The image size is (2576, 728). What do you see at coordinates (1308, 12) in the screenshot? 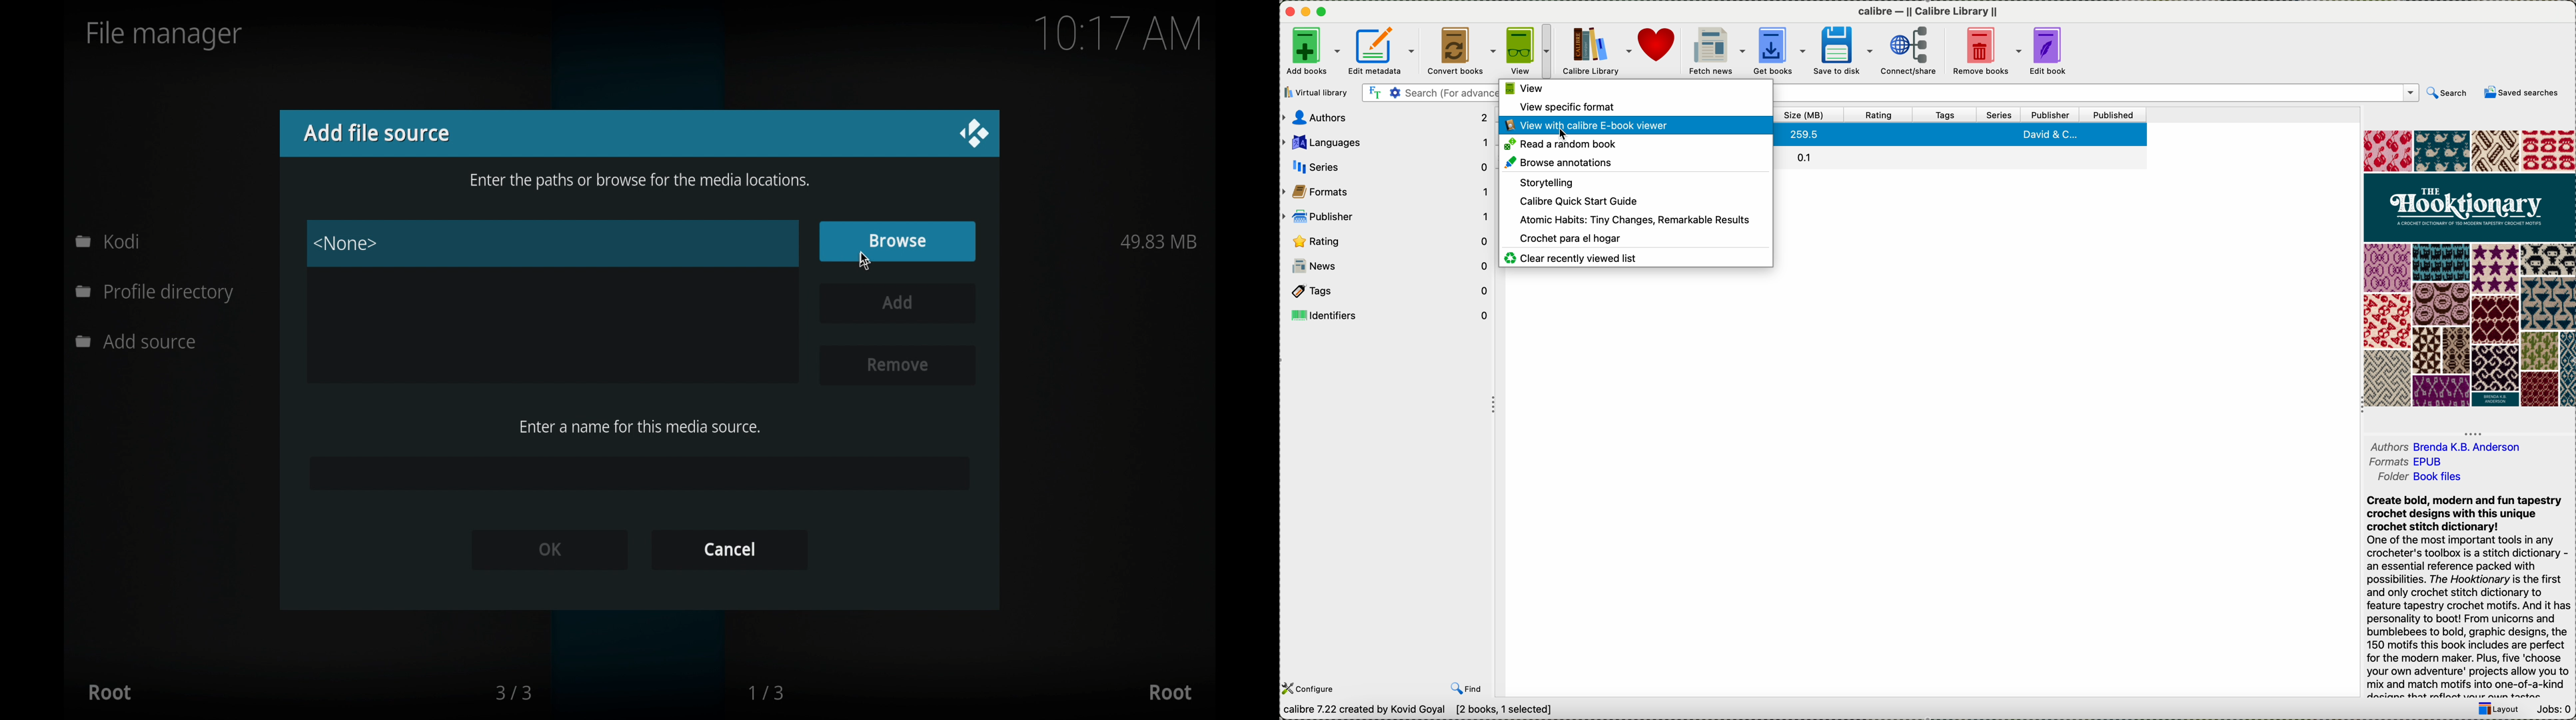
I see `minimize program` at bounding box center [1308, 12].